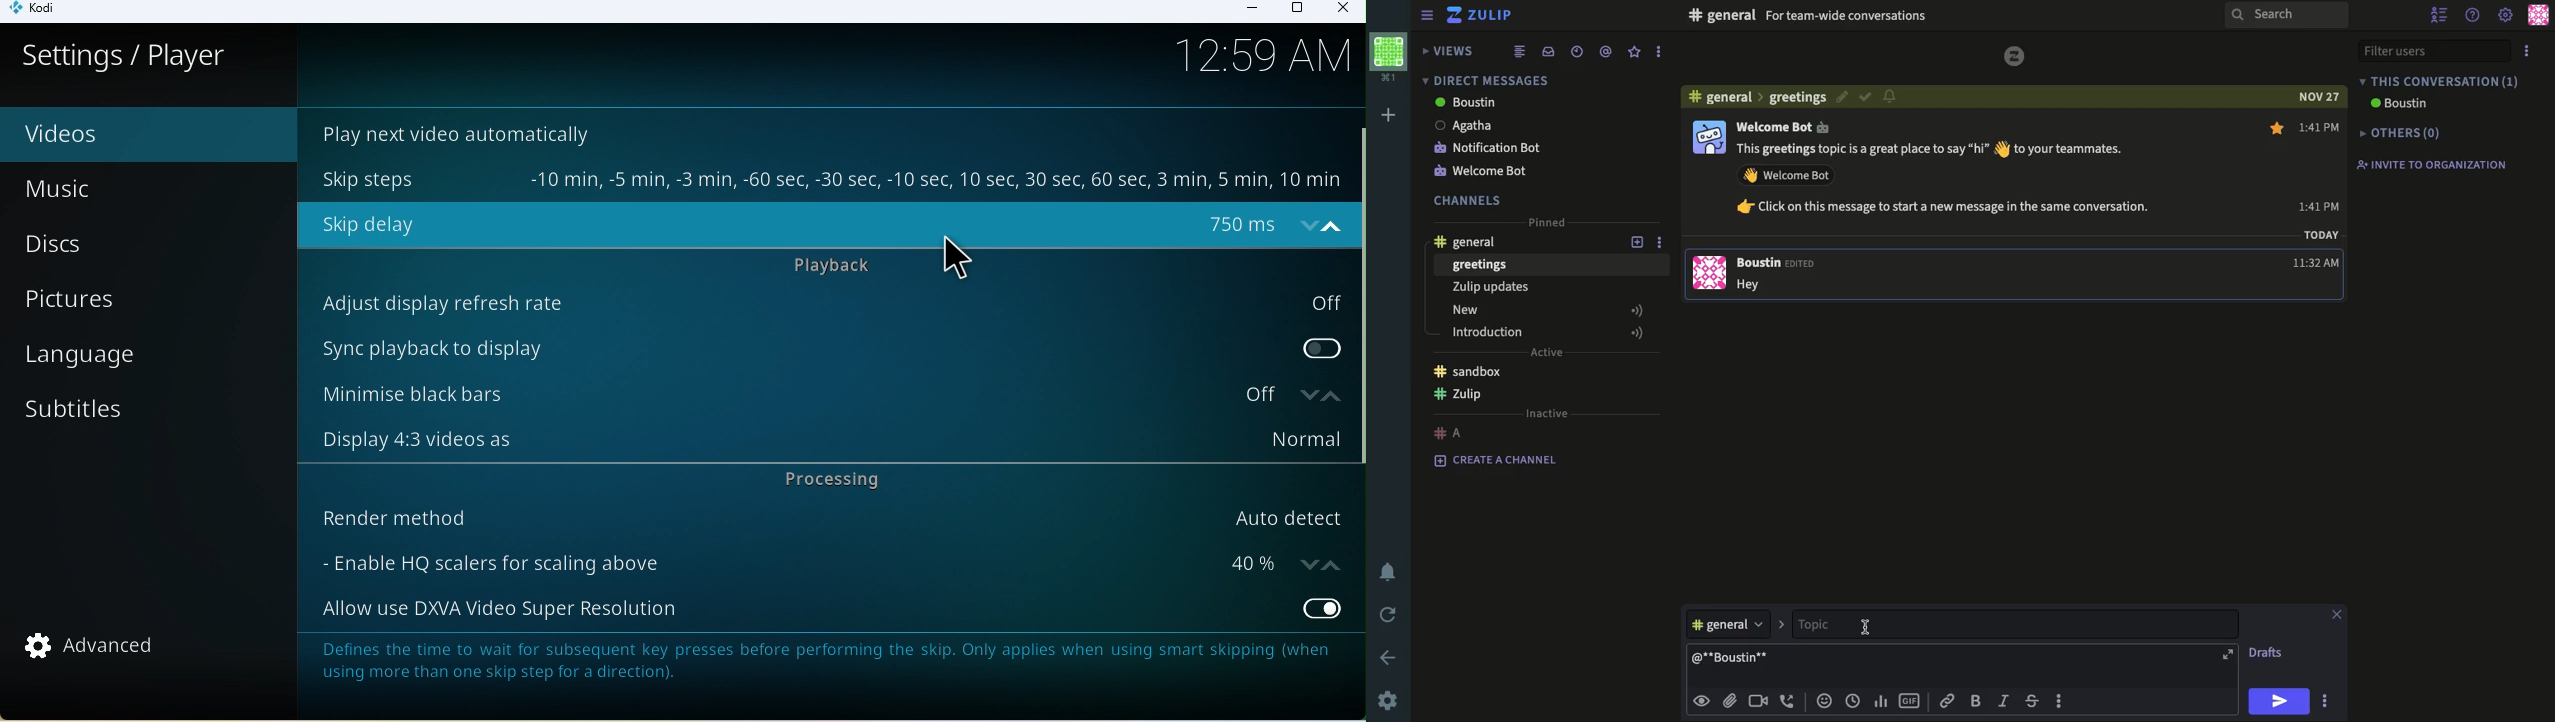 This screenshot has width=2576, height=728. I want to click on Zulip, so click(1459, 394).